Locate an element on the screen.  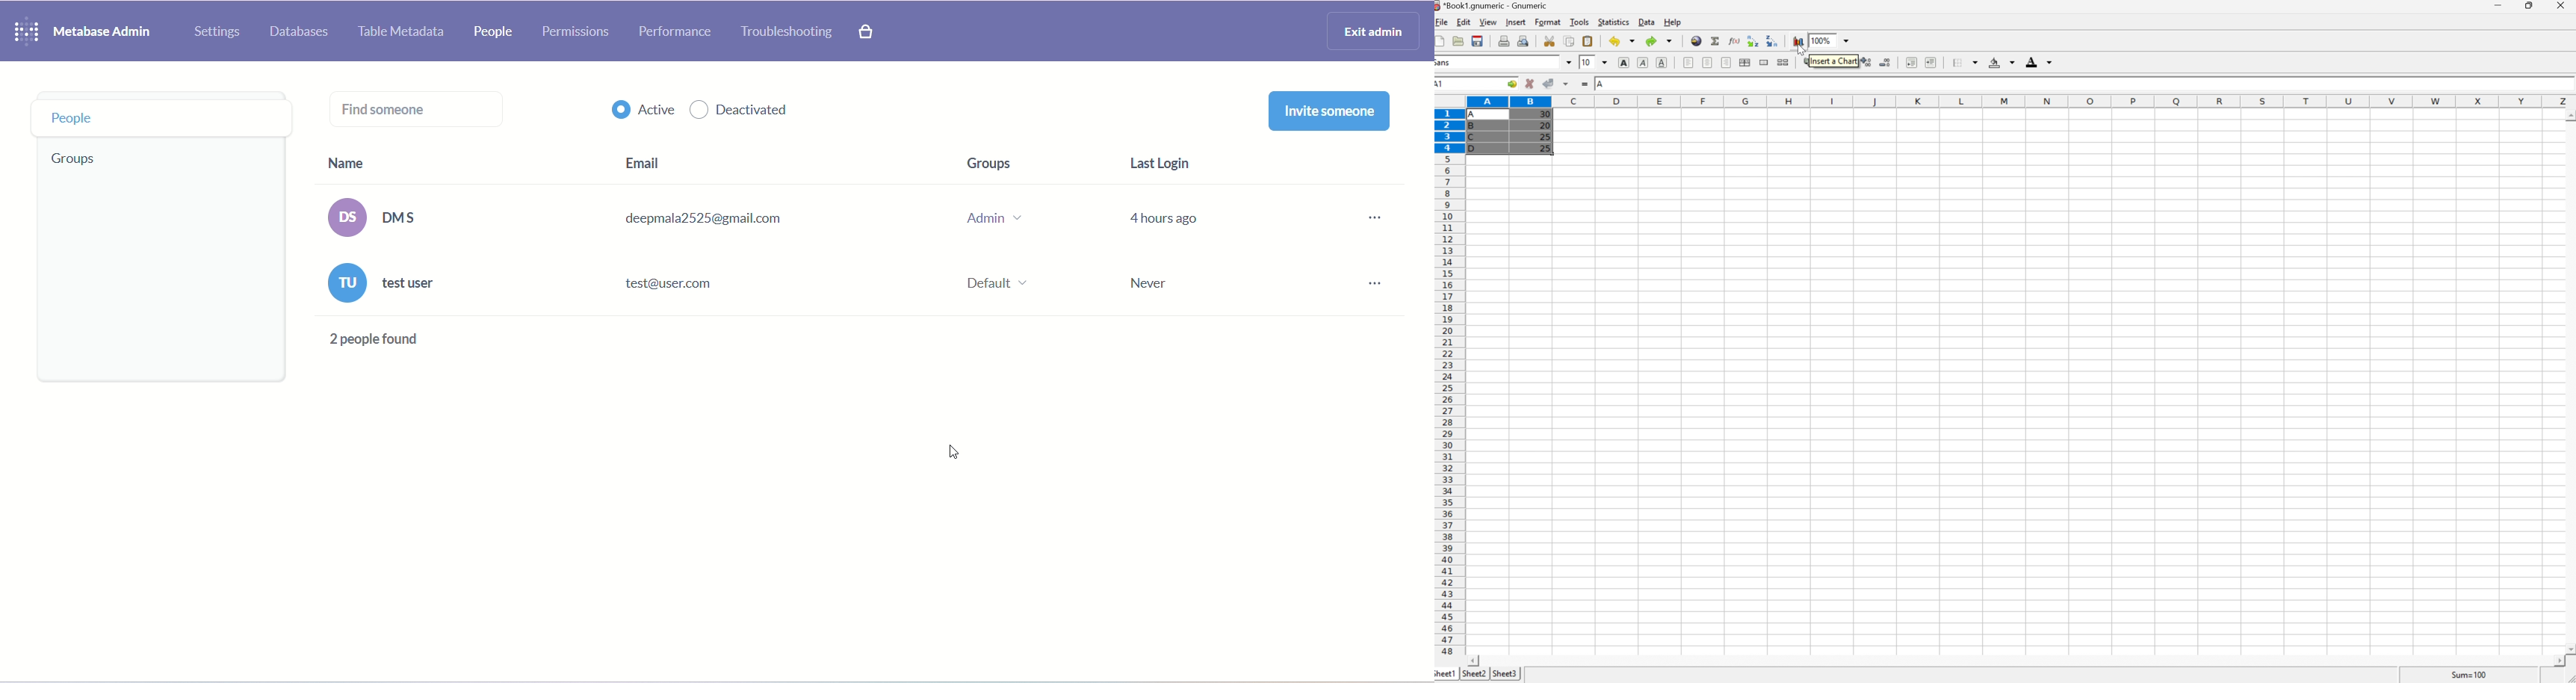
Bold is located at coordinates (1624, 62).